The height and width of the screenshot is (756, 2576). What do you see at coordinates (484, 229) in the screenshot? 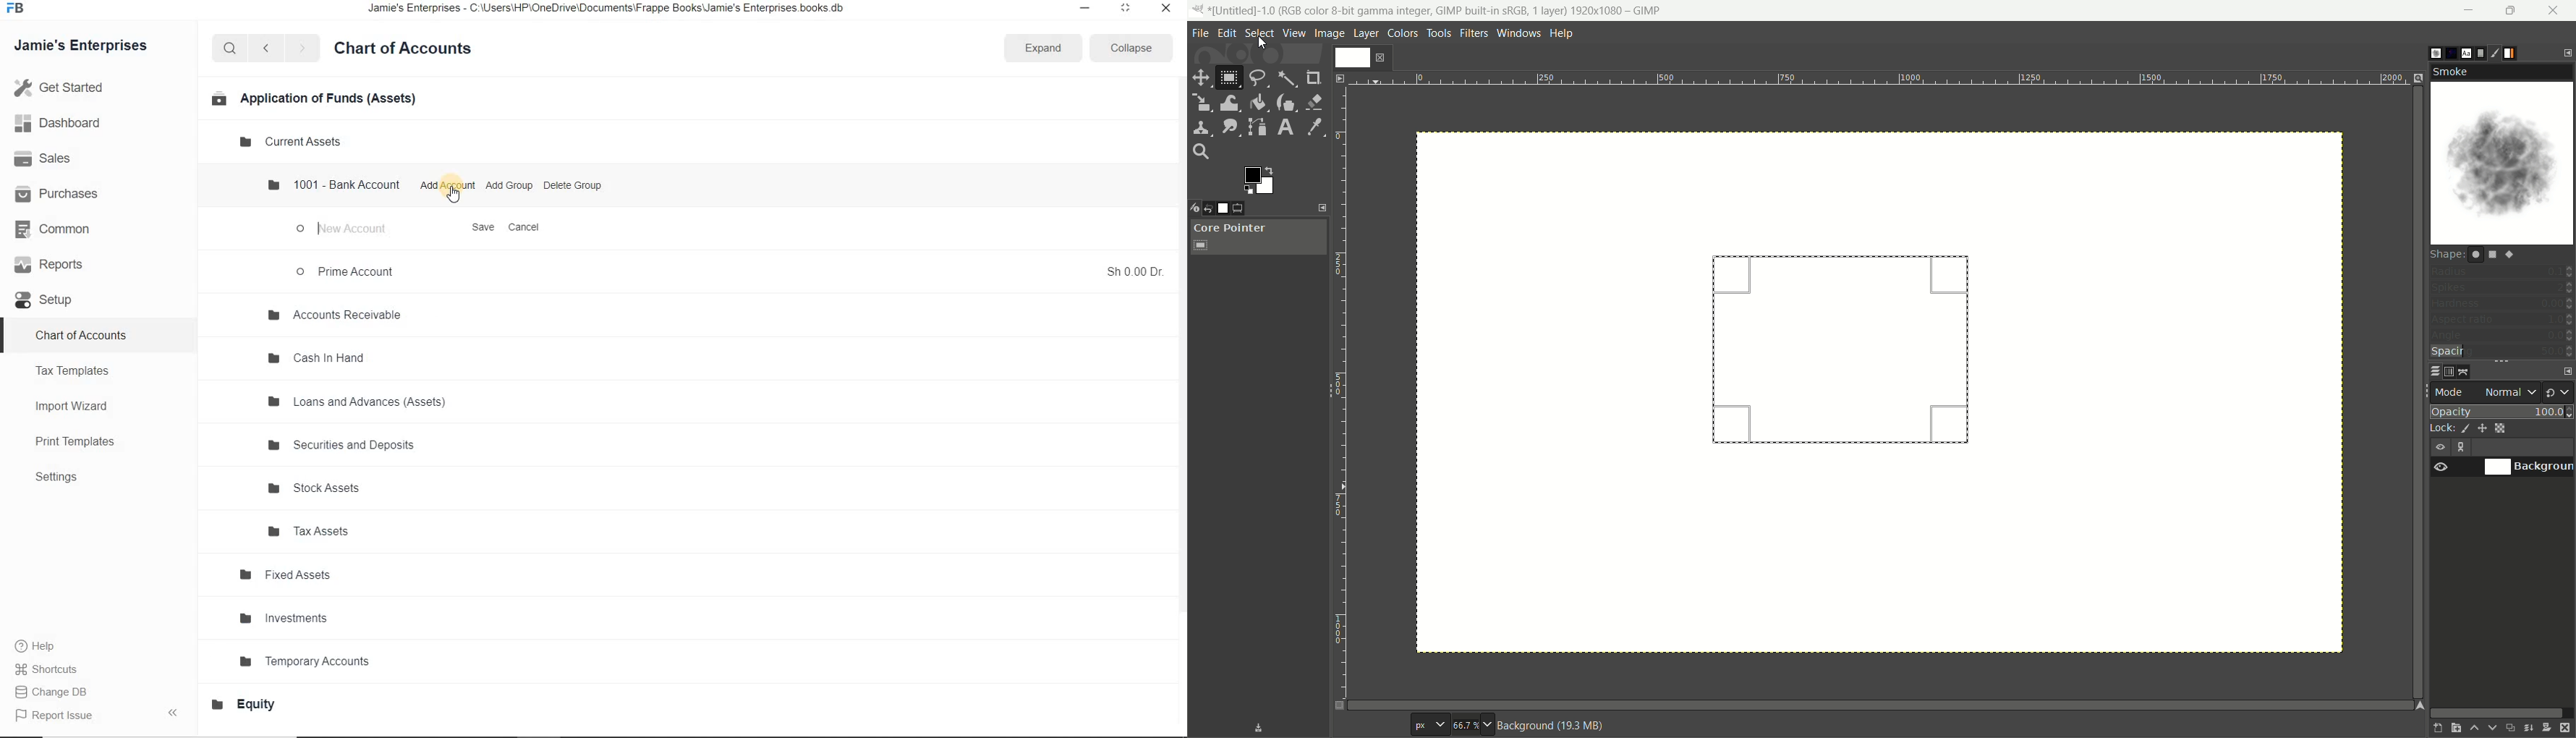
I see `Save` at bounding box center [484, 229].